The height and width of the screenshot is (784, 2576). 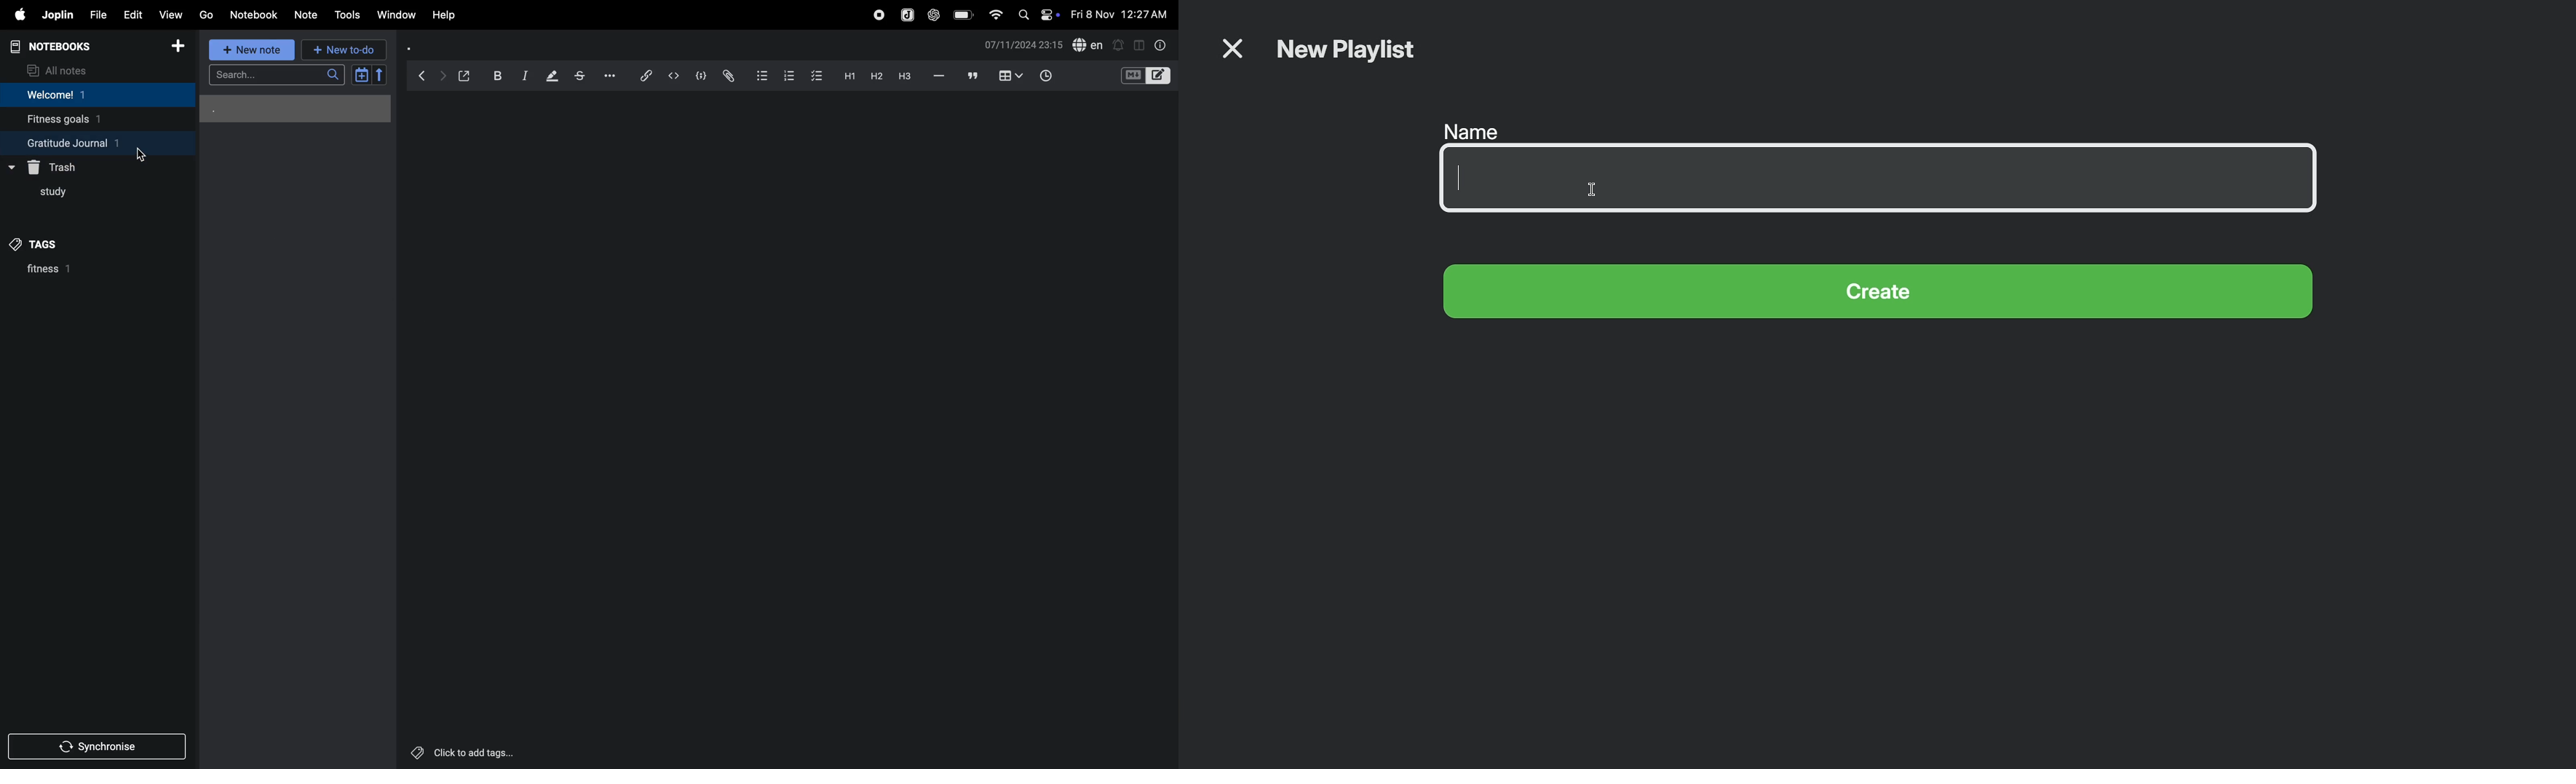 What do you see at coordinates (1038, 15) in the screenshot?
I see `apple widgets` at bounding box center [1038, 15].